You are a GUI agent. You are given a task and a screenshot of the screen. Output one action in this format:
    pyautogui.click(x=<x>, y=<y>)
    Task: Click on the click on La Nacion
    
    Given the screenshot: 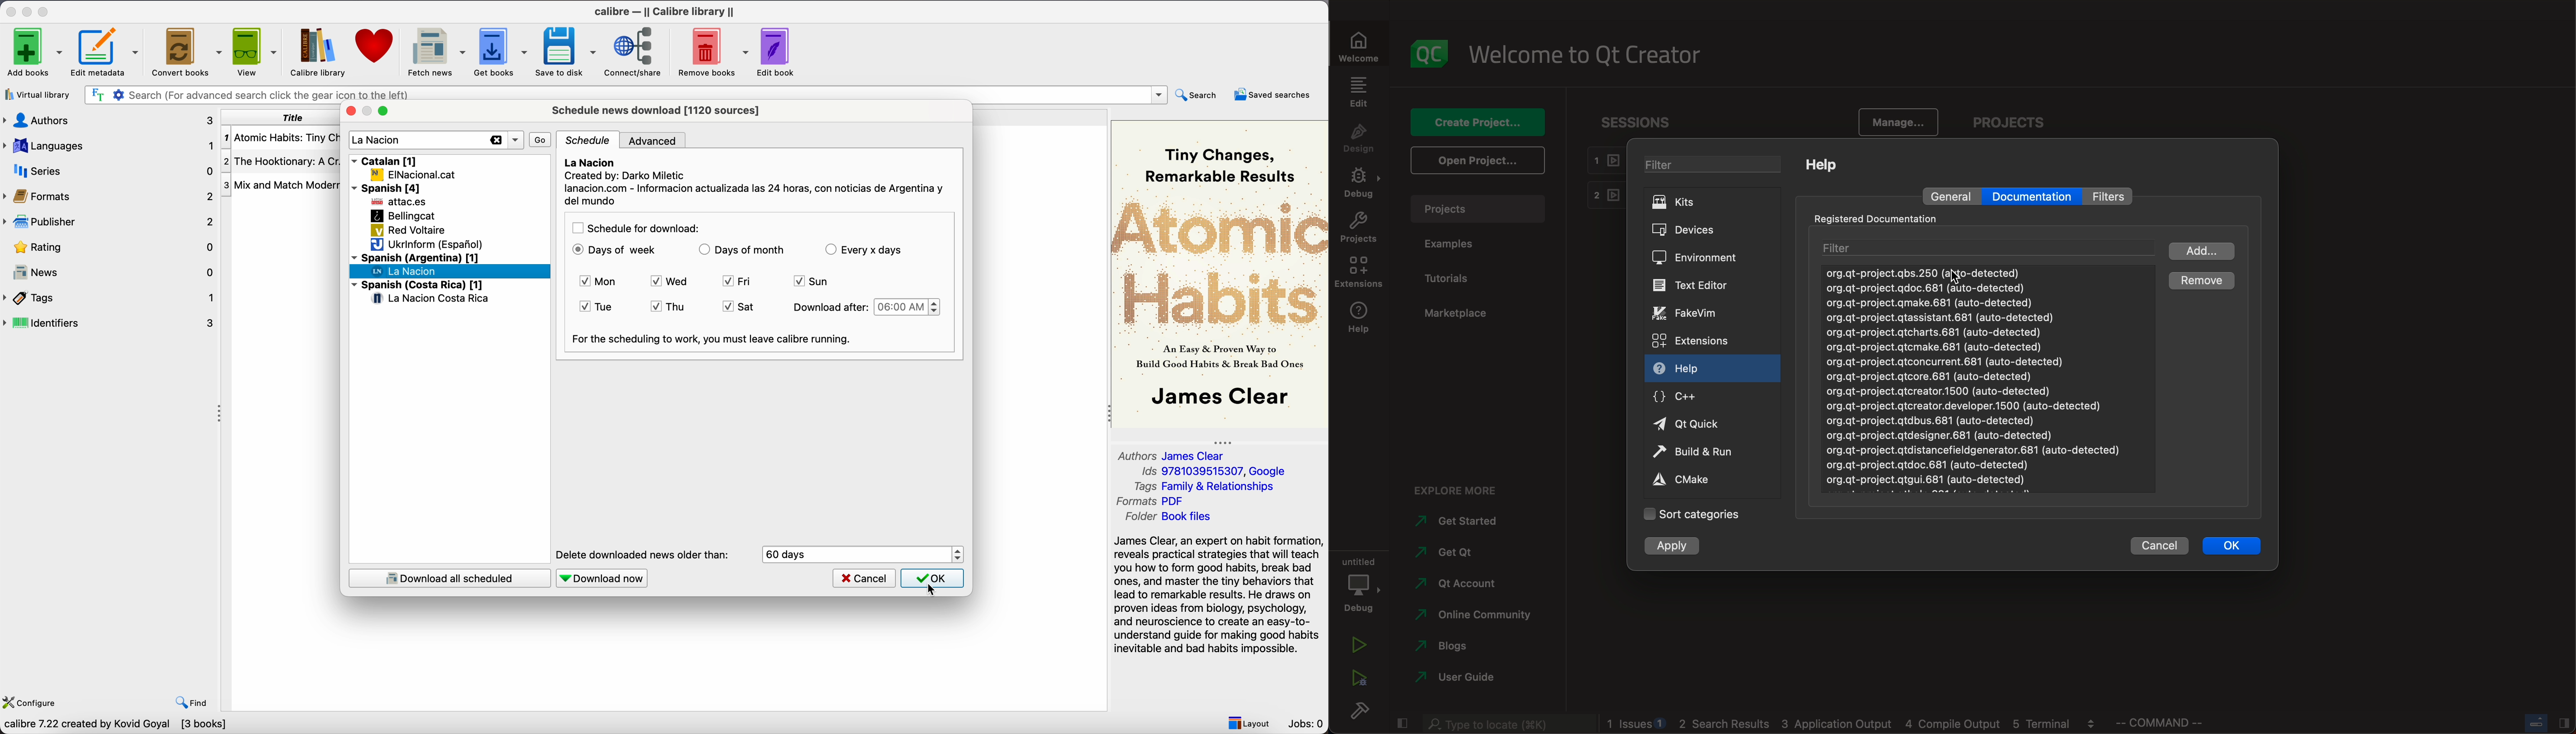 What is the action you would take?
    pyautogui.click(x=406, y=271)
    